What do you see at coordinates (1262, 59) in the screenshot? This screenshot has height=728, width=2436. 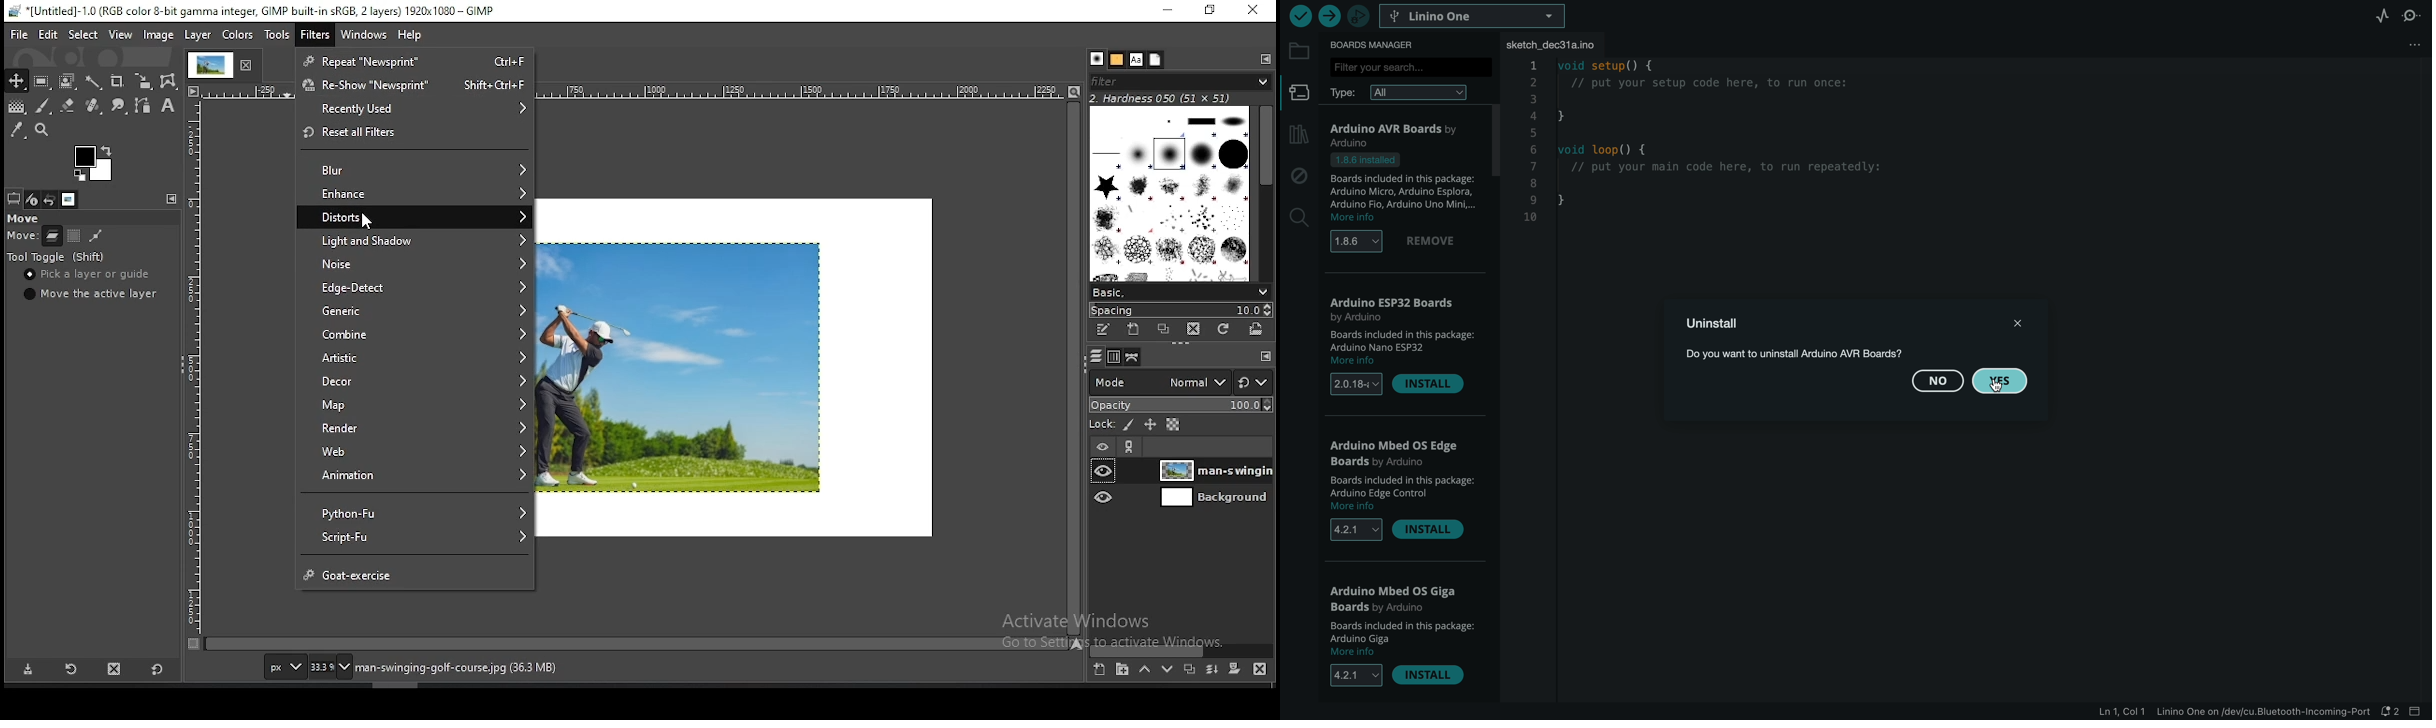 I see `configure this tab` at bounding box center [1262, 59].